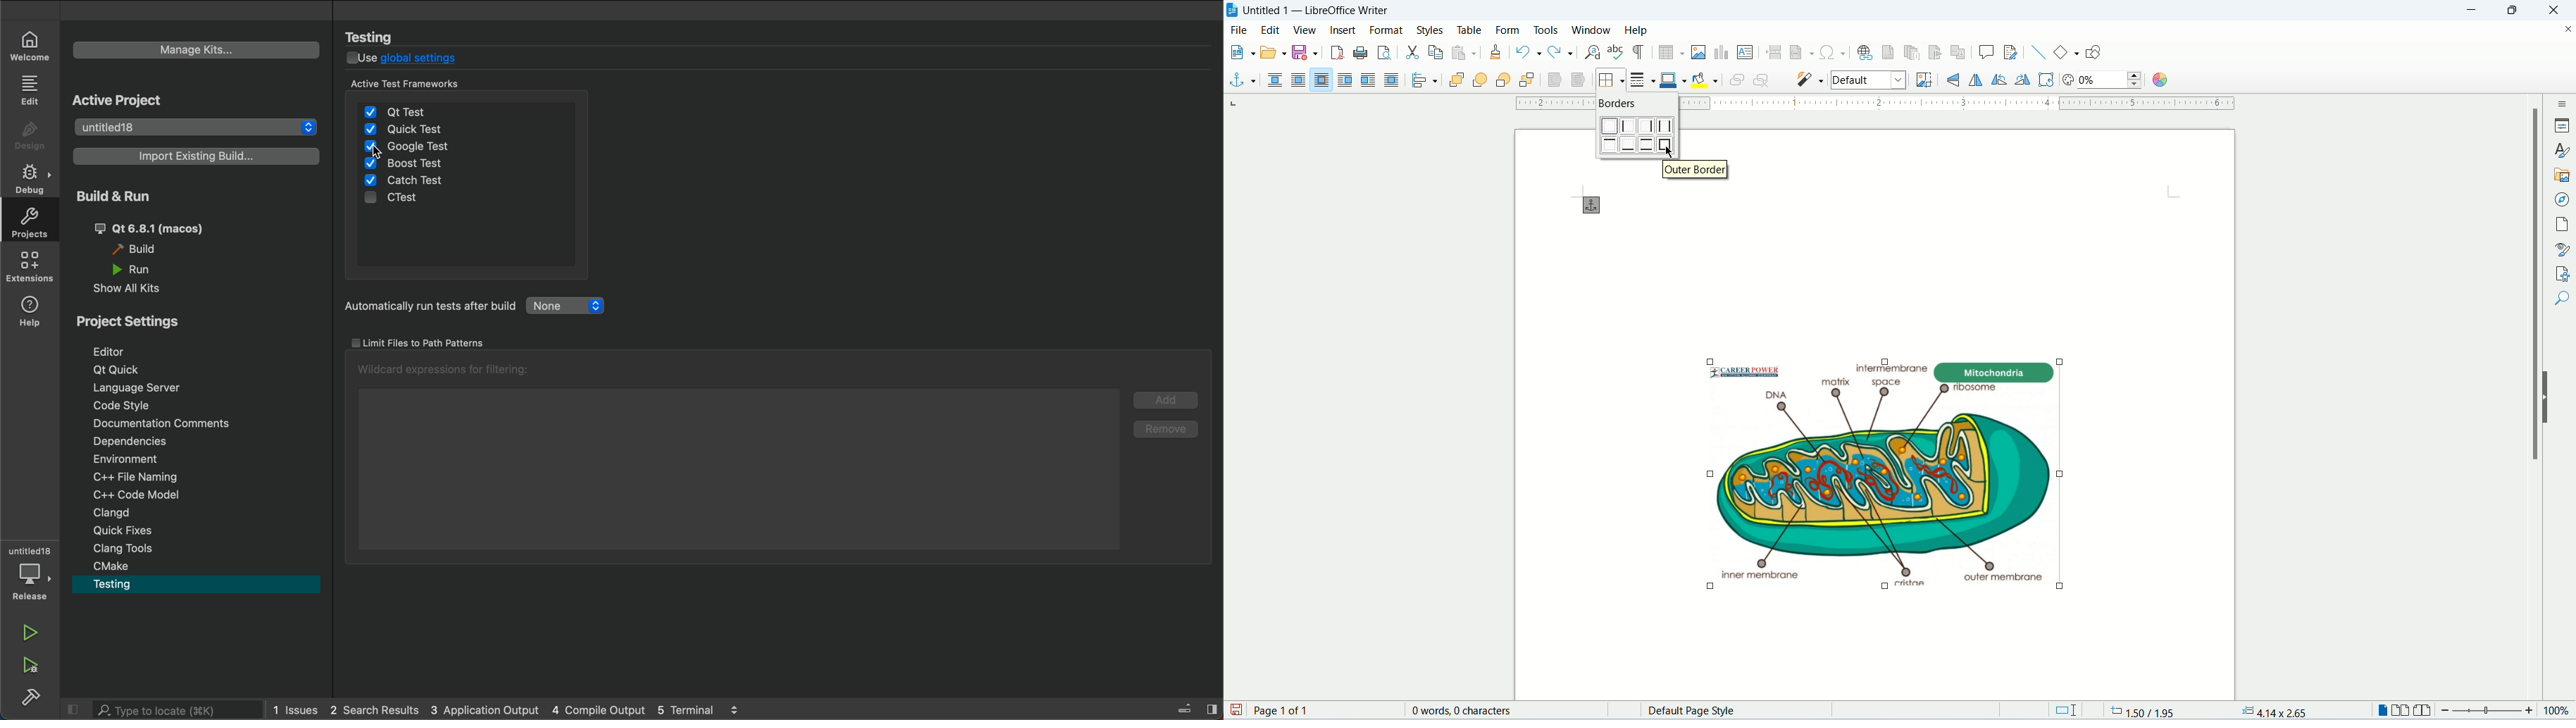 The width and height of the screenshot is (2576, 728). Describe the element at coordinates (200, 496) in the screenshot. I see `code modal` at that location.